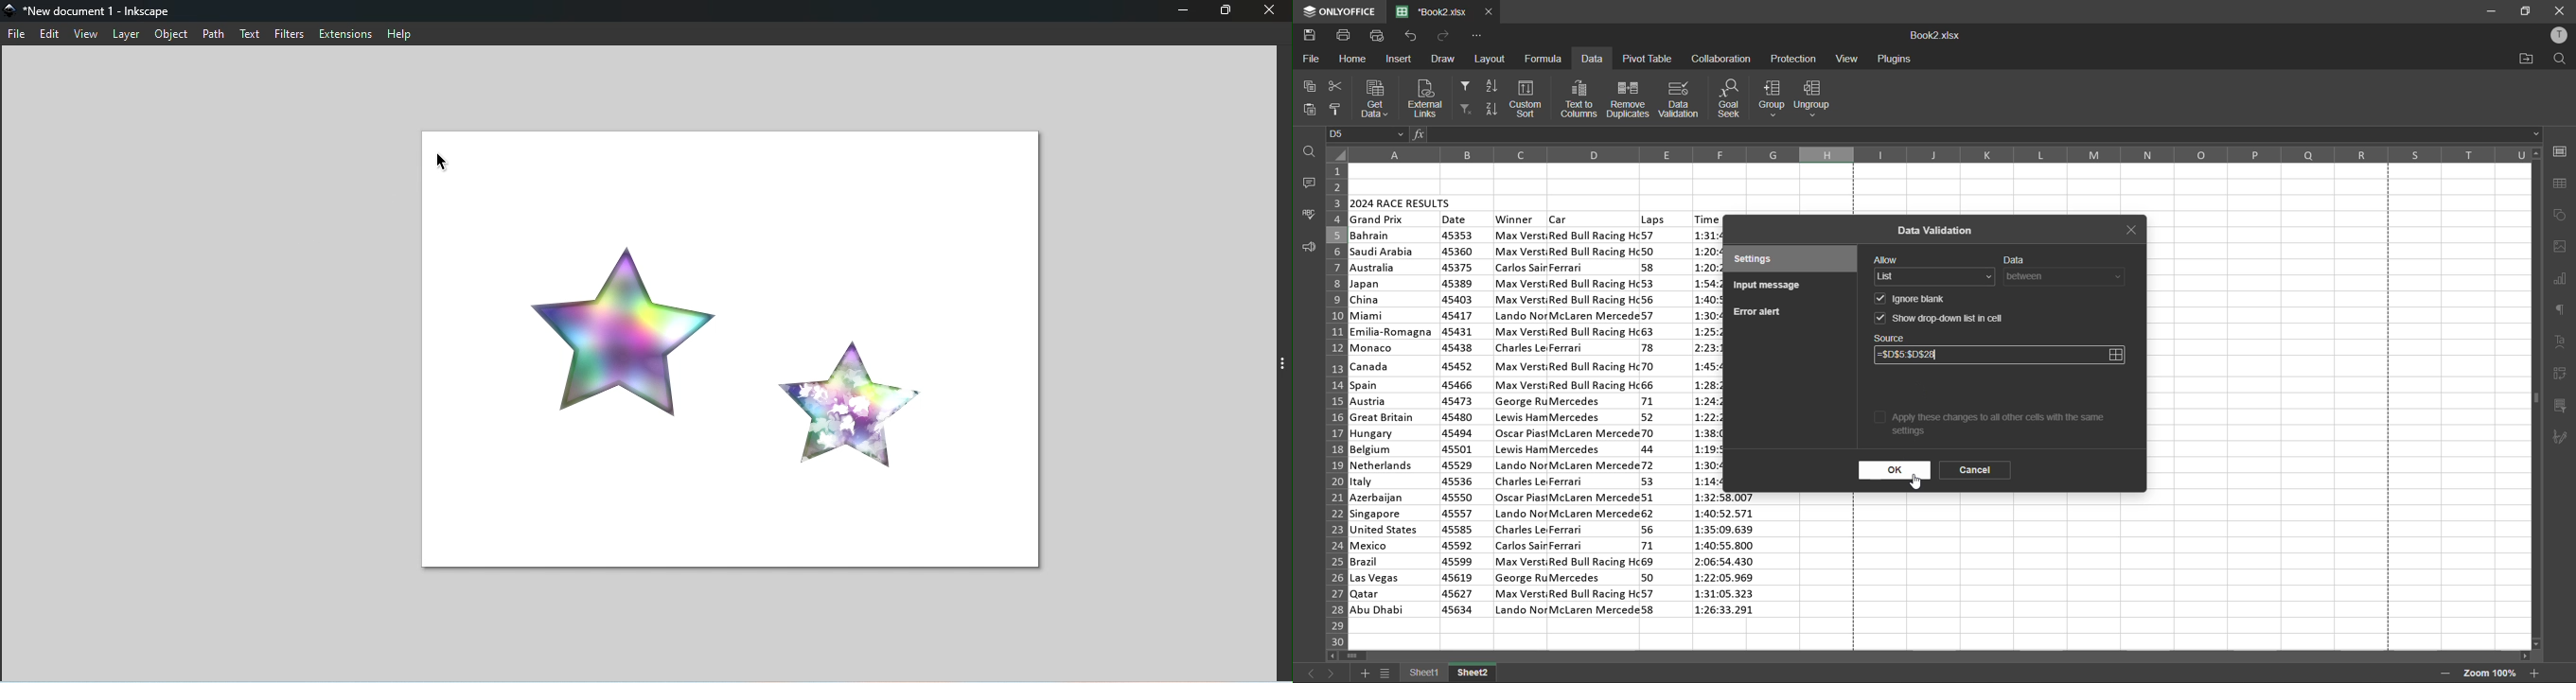 This screenshot has height=700, width=2576. What do you see at coordinates (2558, 10) in the screenshot?
I see `close` at bounding box center [2558, 10].